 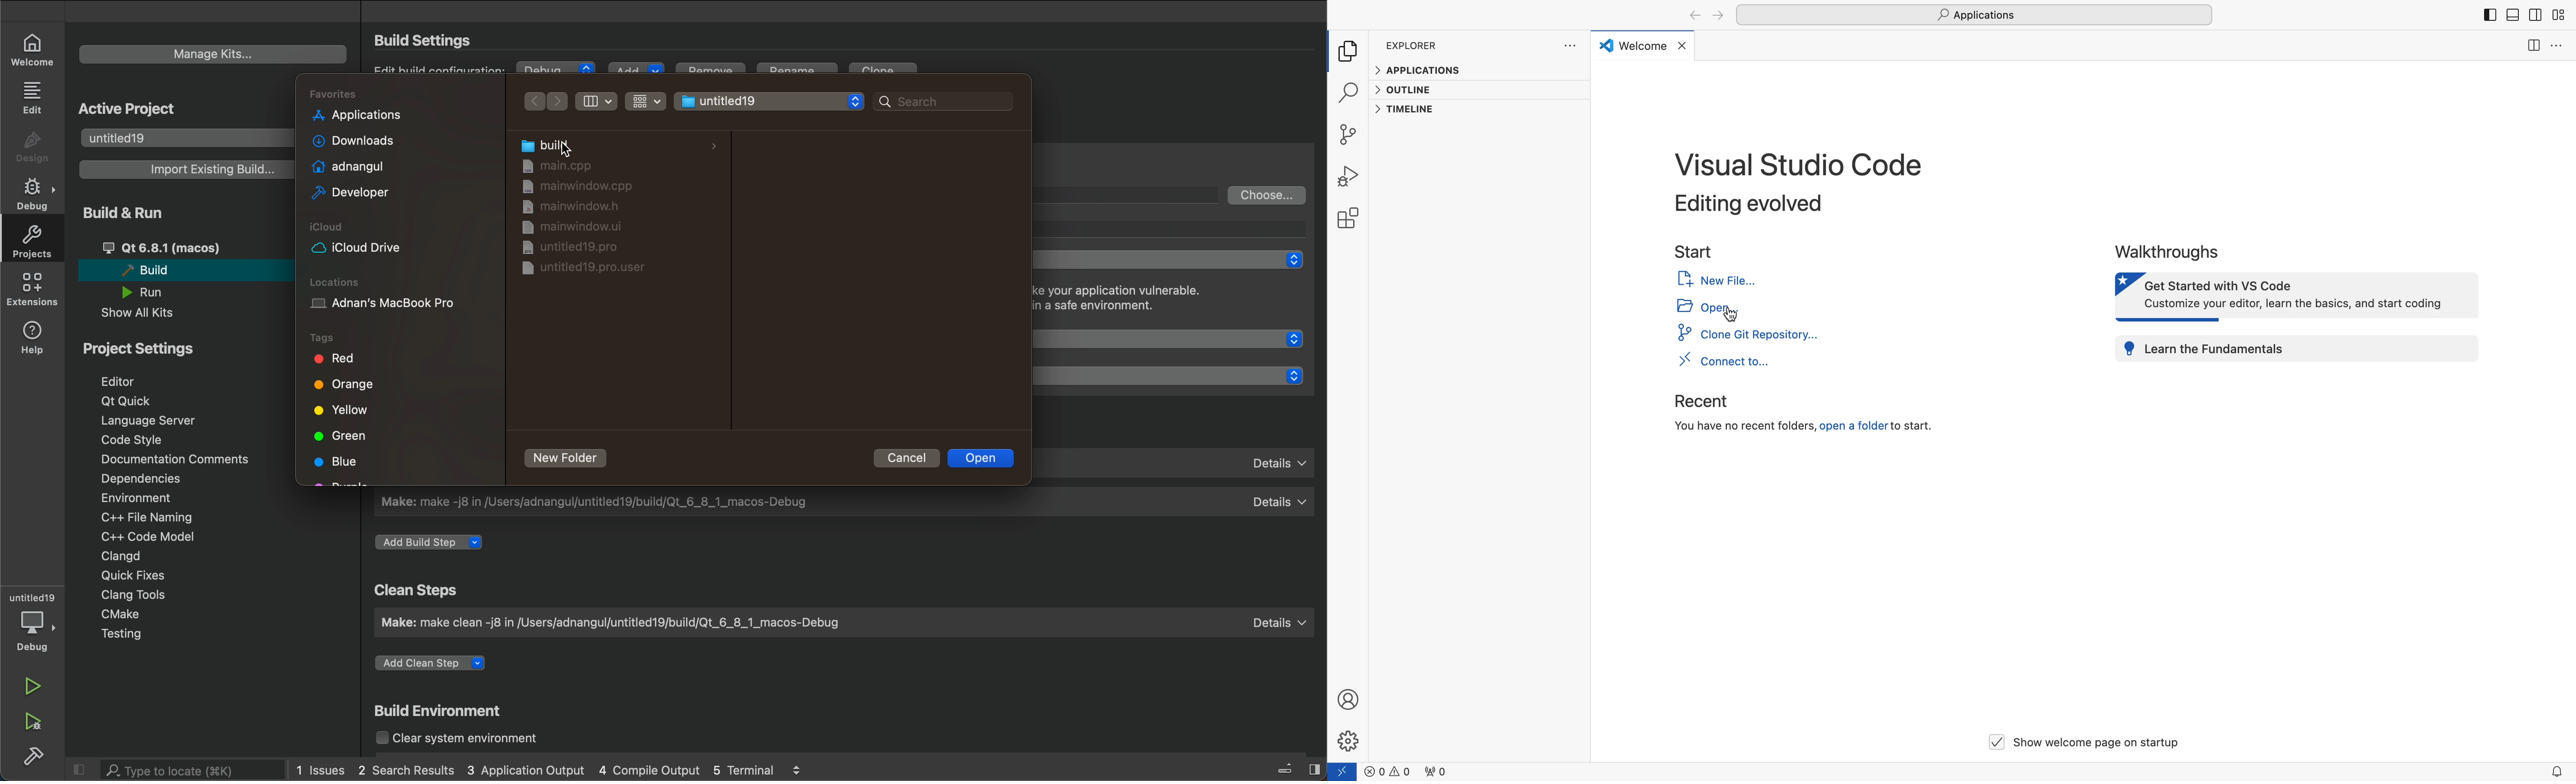 What do you see at coordinates (349, 141) in the screenshot?
I see `downloads` at bounding box center [349, 141].